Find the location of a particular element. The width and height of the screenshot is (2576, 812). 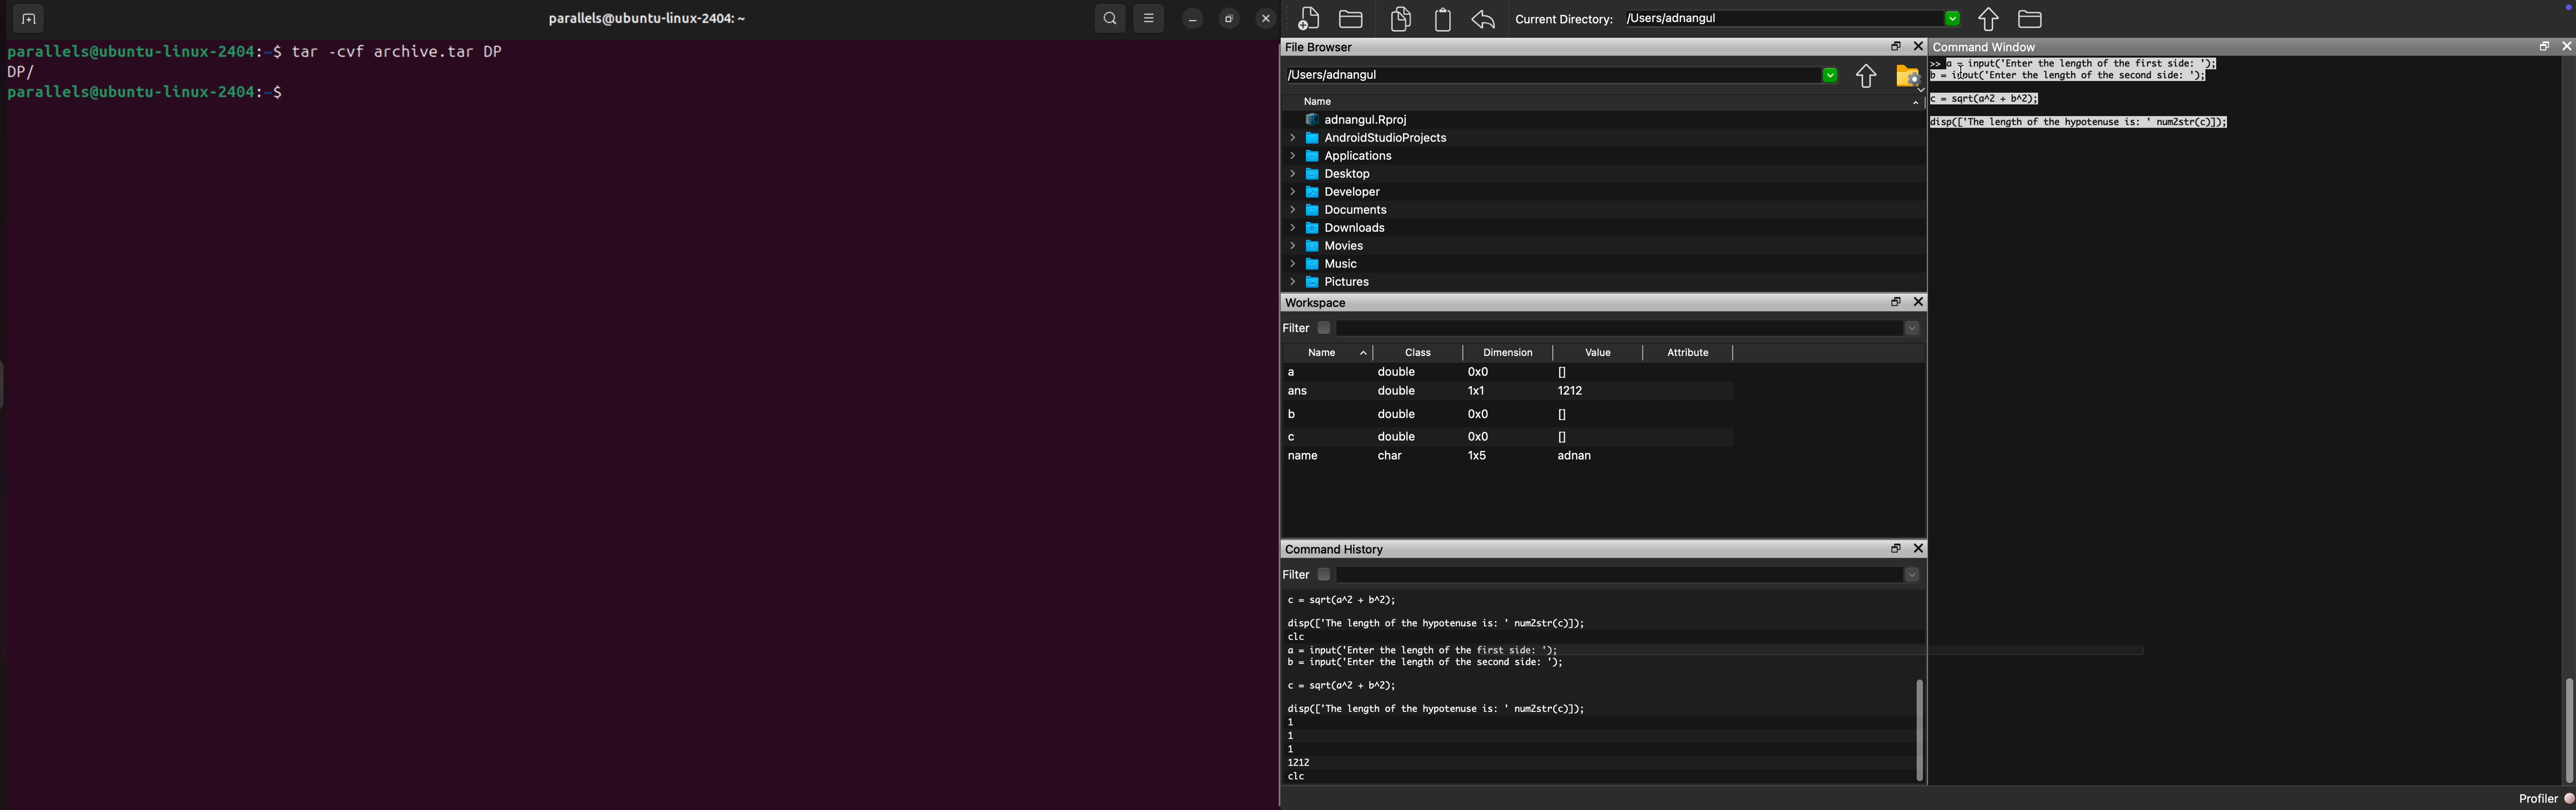

/USers/adnangul is located at coordinates (1794, 18).